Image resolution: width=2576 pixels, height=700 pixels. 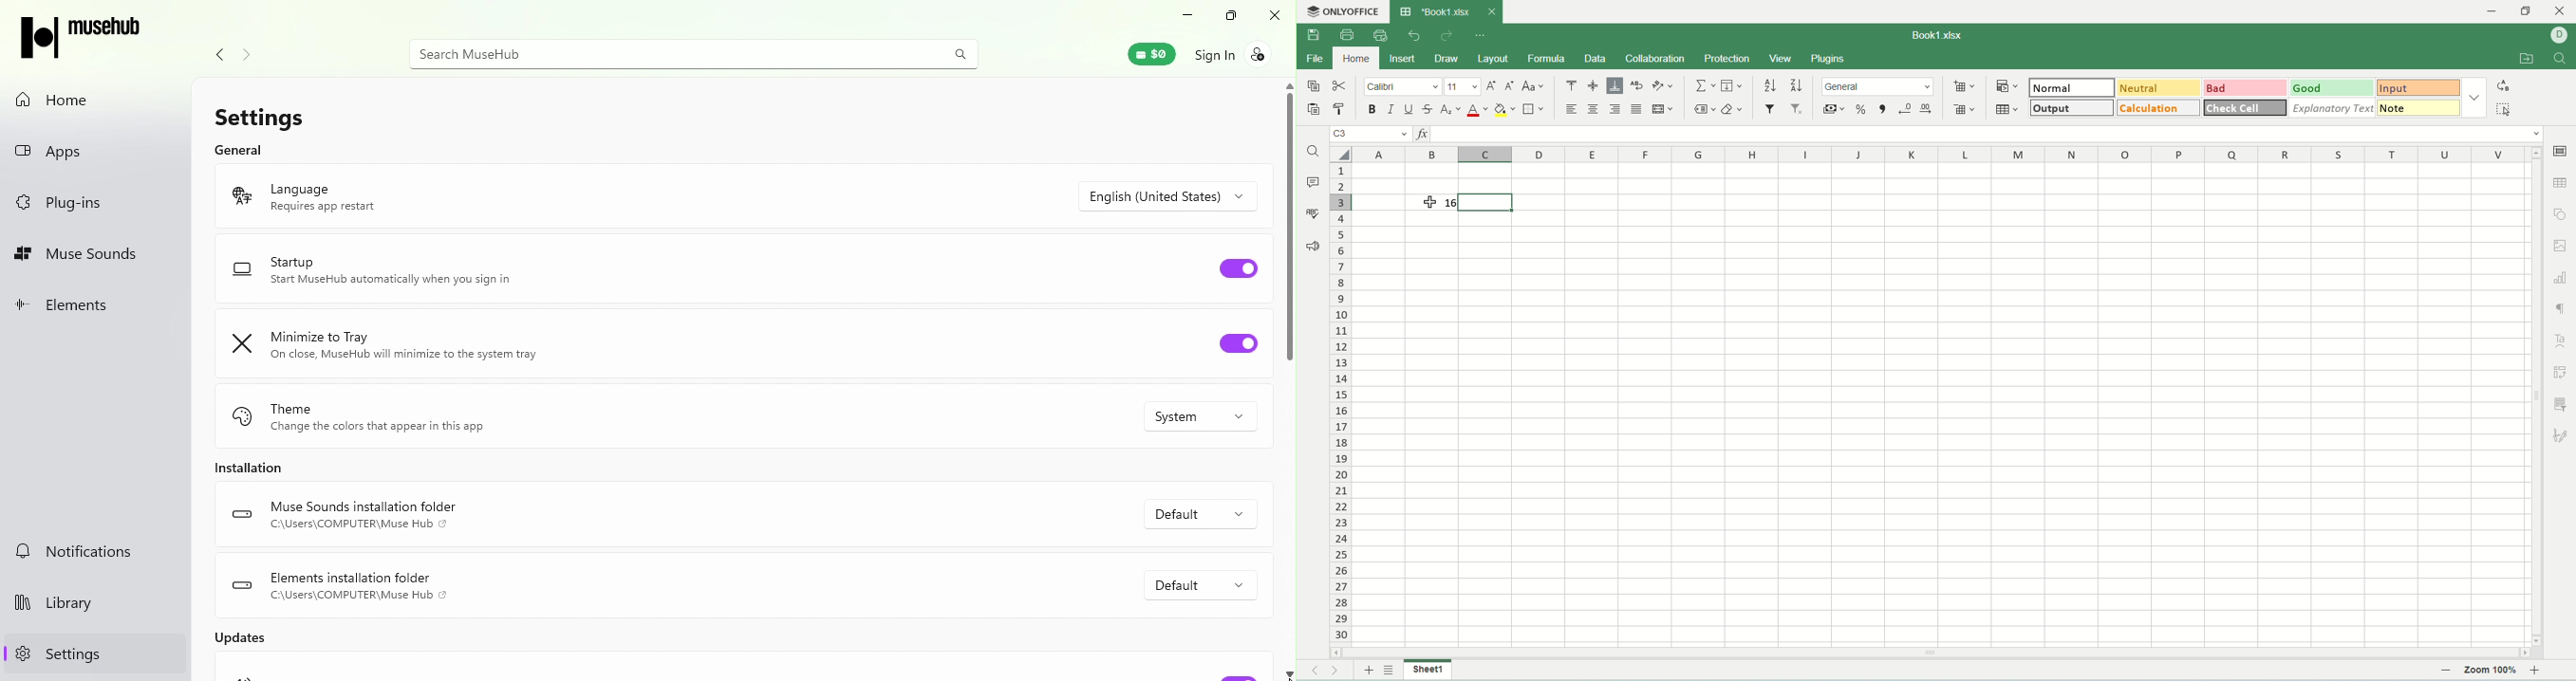 What do you see at coordinates (1451, 111) in the screenshot?
I see `subscript` at bounding box center [1451, 111].